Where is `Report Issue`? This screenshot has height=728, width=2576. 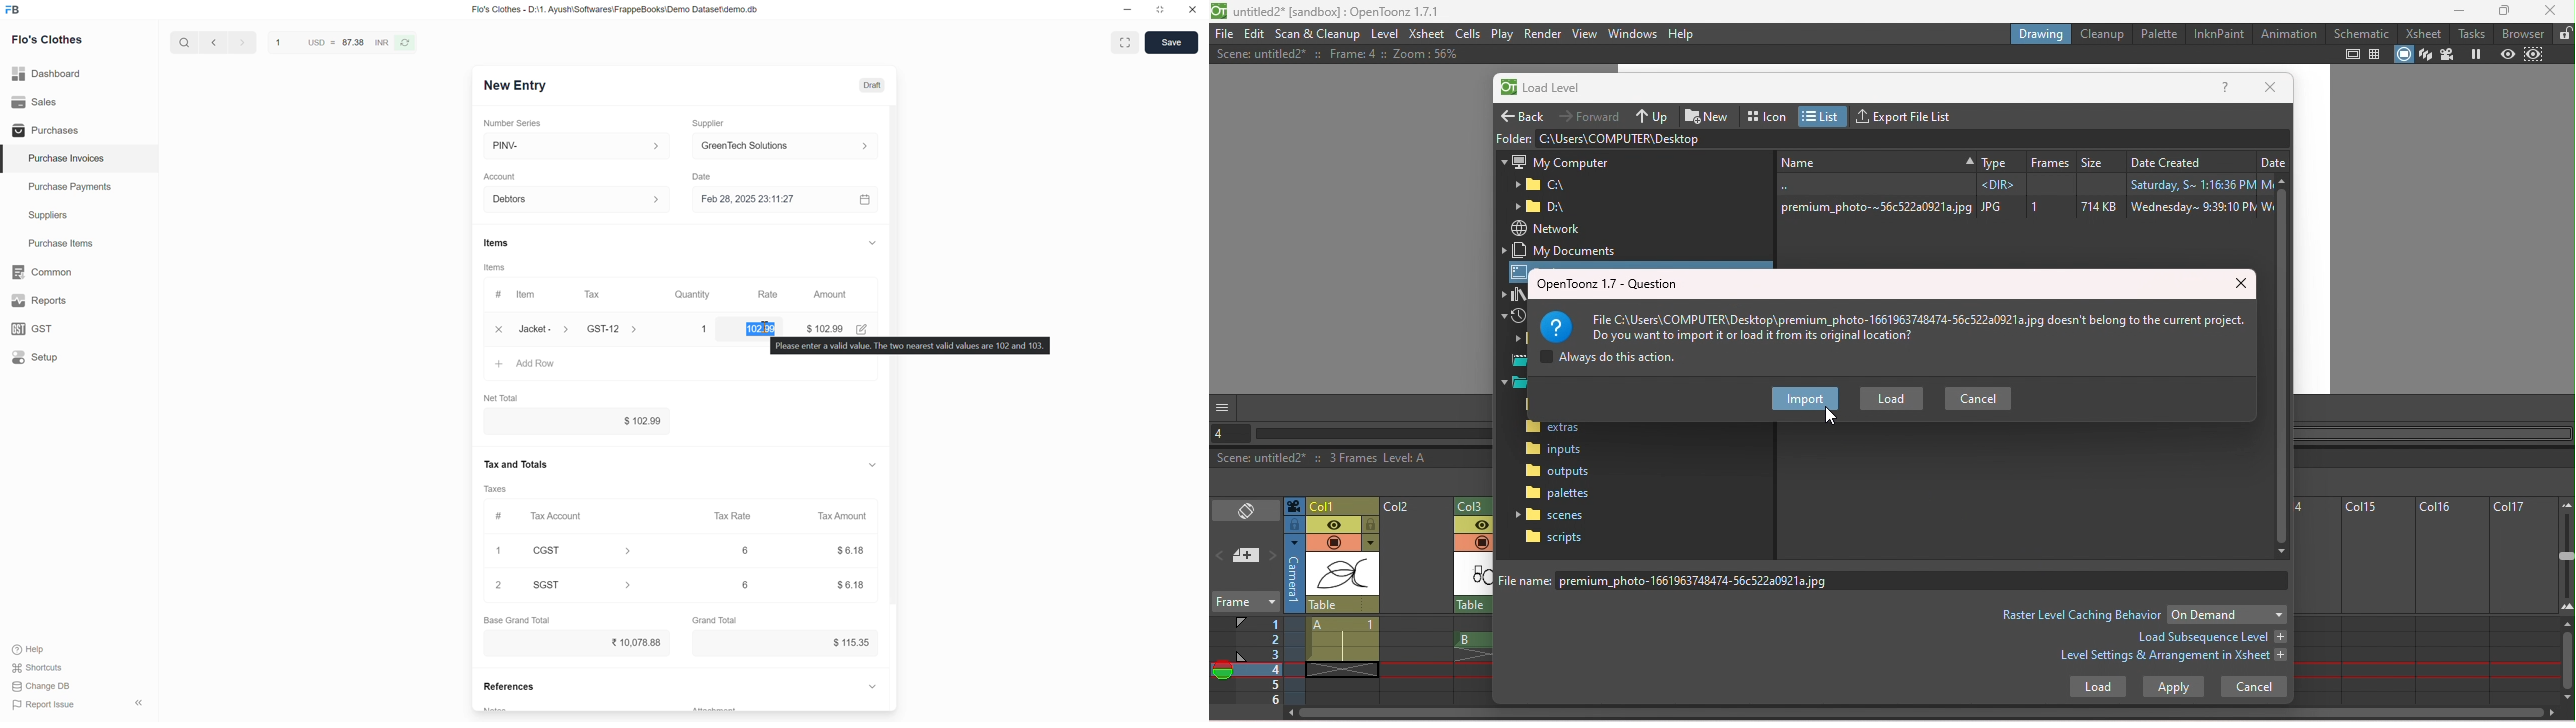
Report Issue is located at coordinates (43, 705).